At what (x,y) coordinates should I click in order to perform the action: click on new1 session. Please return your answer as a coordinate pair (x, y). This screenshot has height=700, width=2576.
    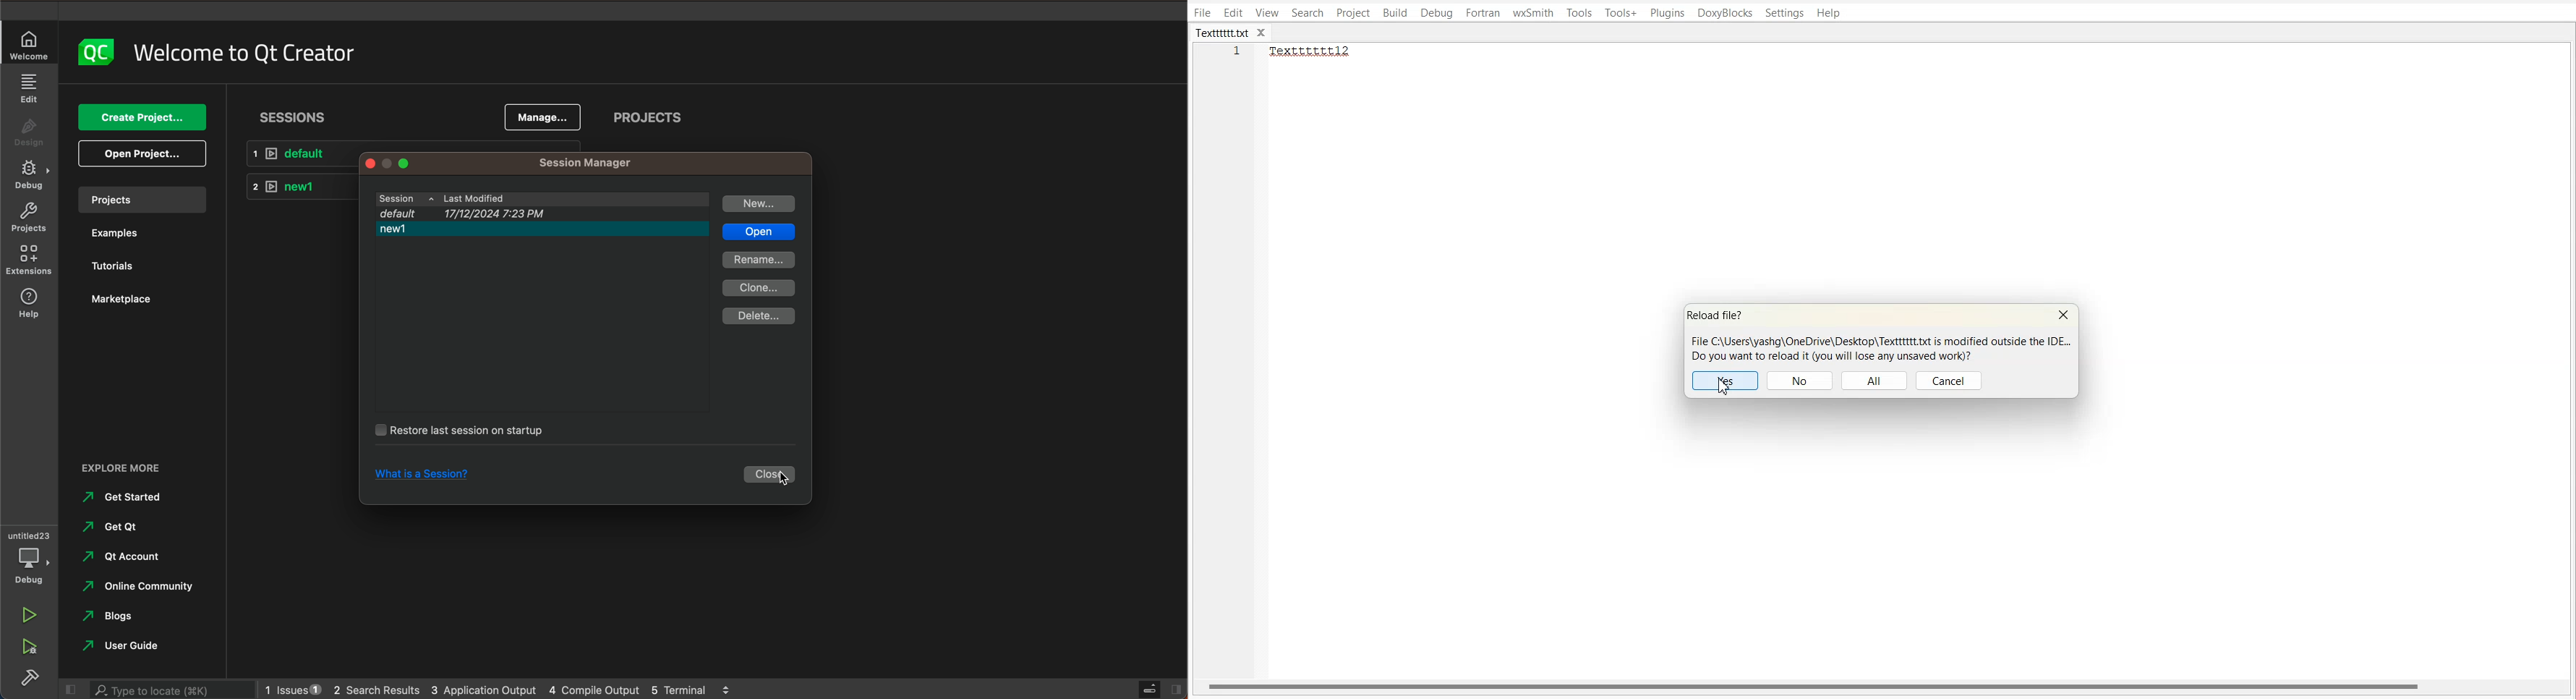
    Looking at the image, I should click on (544, 230).